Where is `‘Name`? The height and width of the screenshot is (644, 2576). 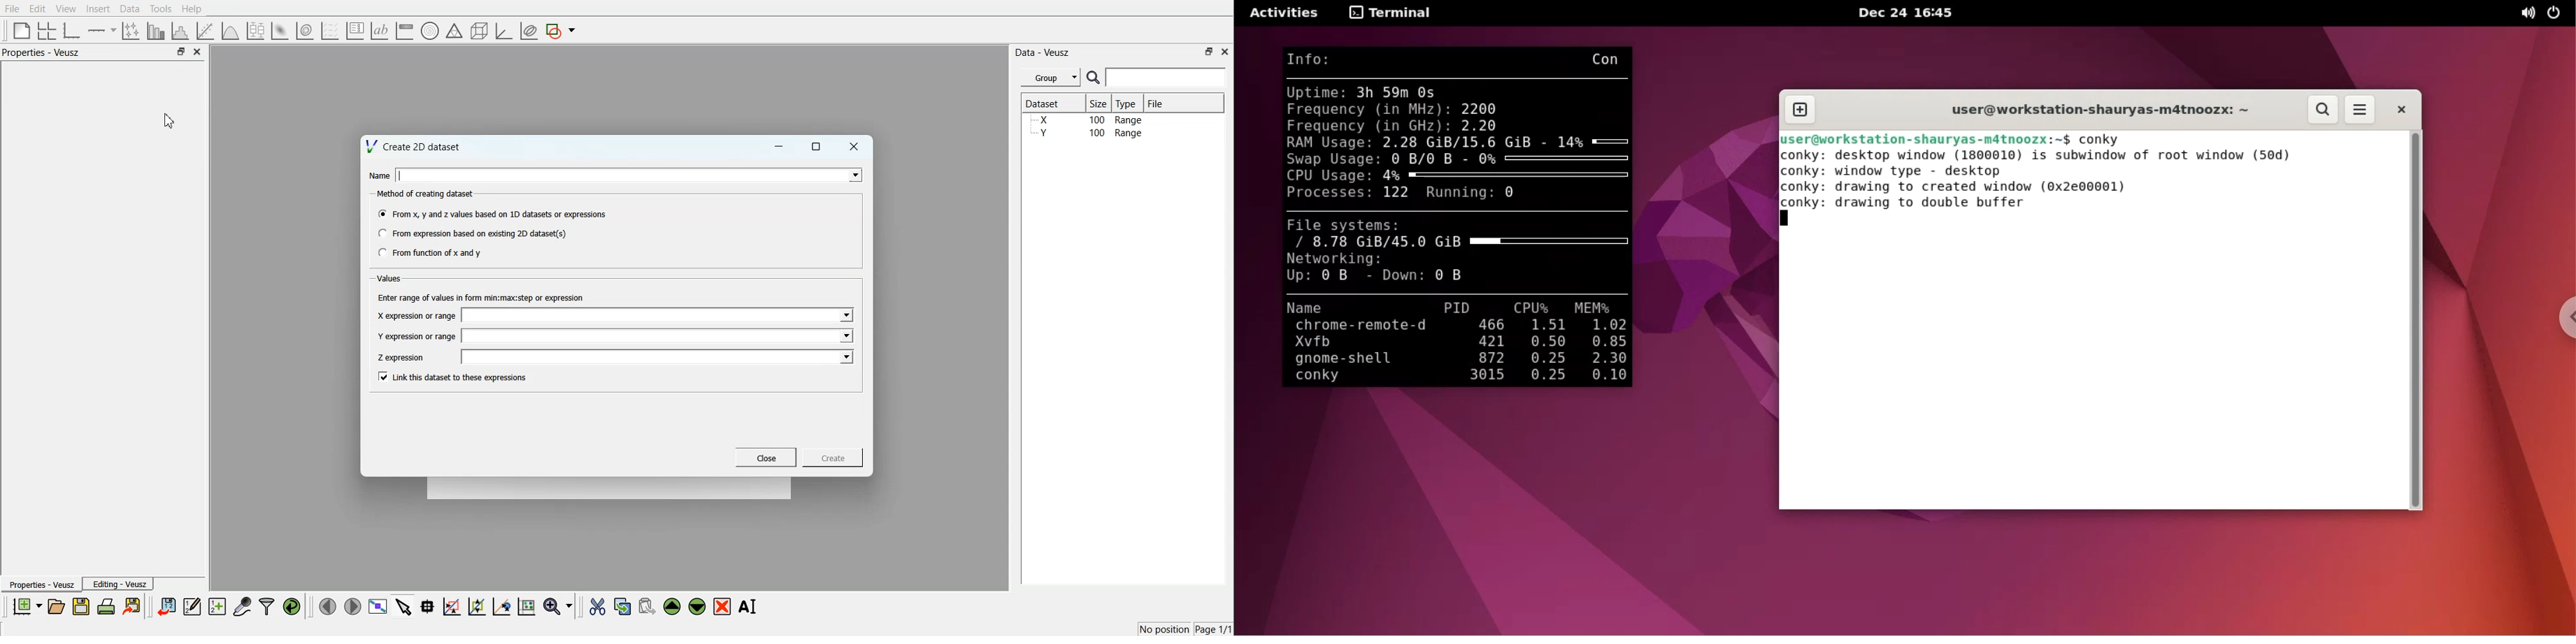
‘Name is located at coordinates (379, 176).